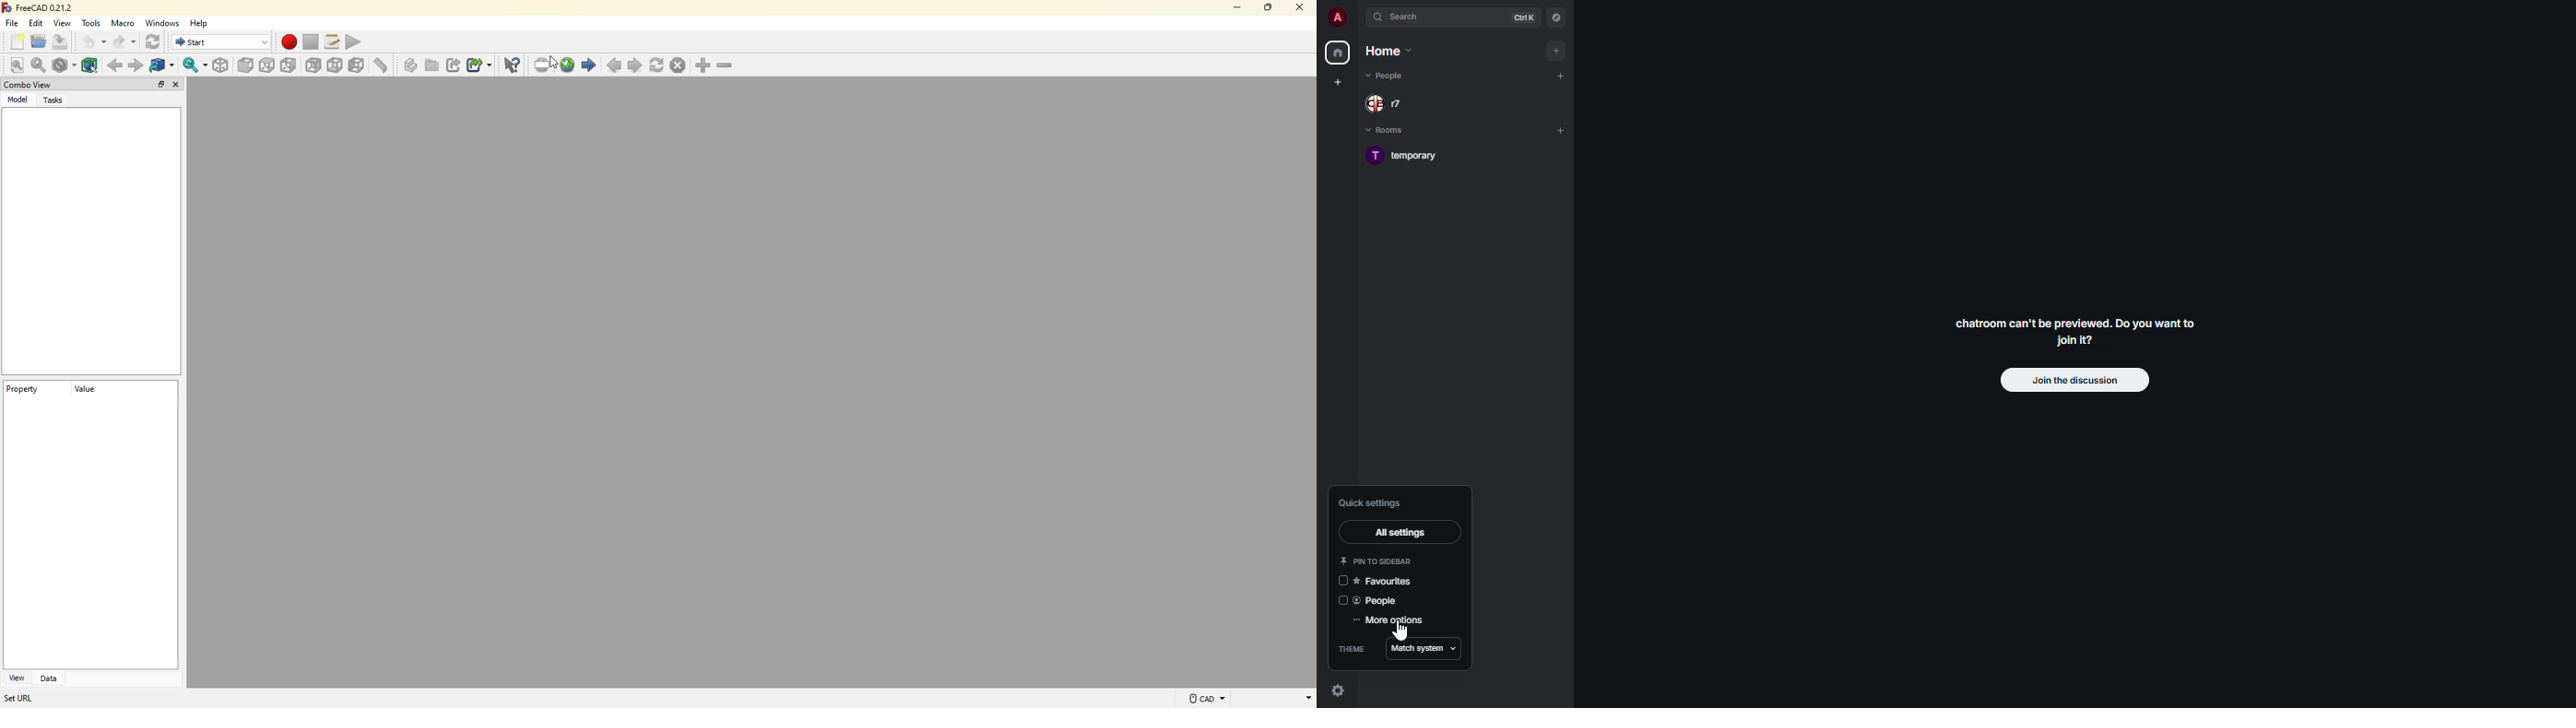 This screenshot has height=728, width=2576. Describe the element at coordinates (1339, 53) in the screenshot. I see `home` at that location.